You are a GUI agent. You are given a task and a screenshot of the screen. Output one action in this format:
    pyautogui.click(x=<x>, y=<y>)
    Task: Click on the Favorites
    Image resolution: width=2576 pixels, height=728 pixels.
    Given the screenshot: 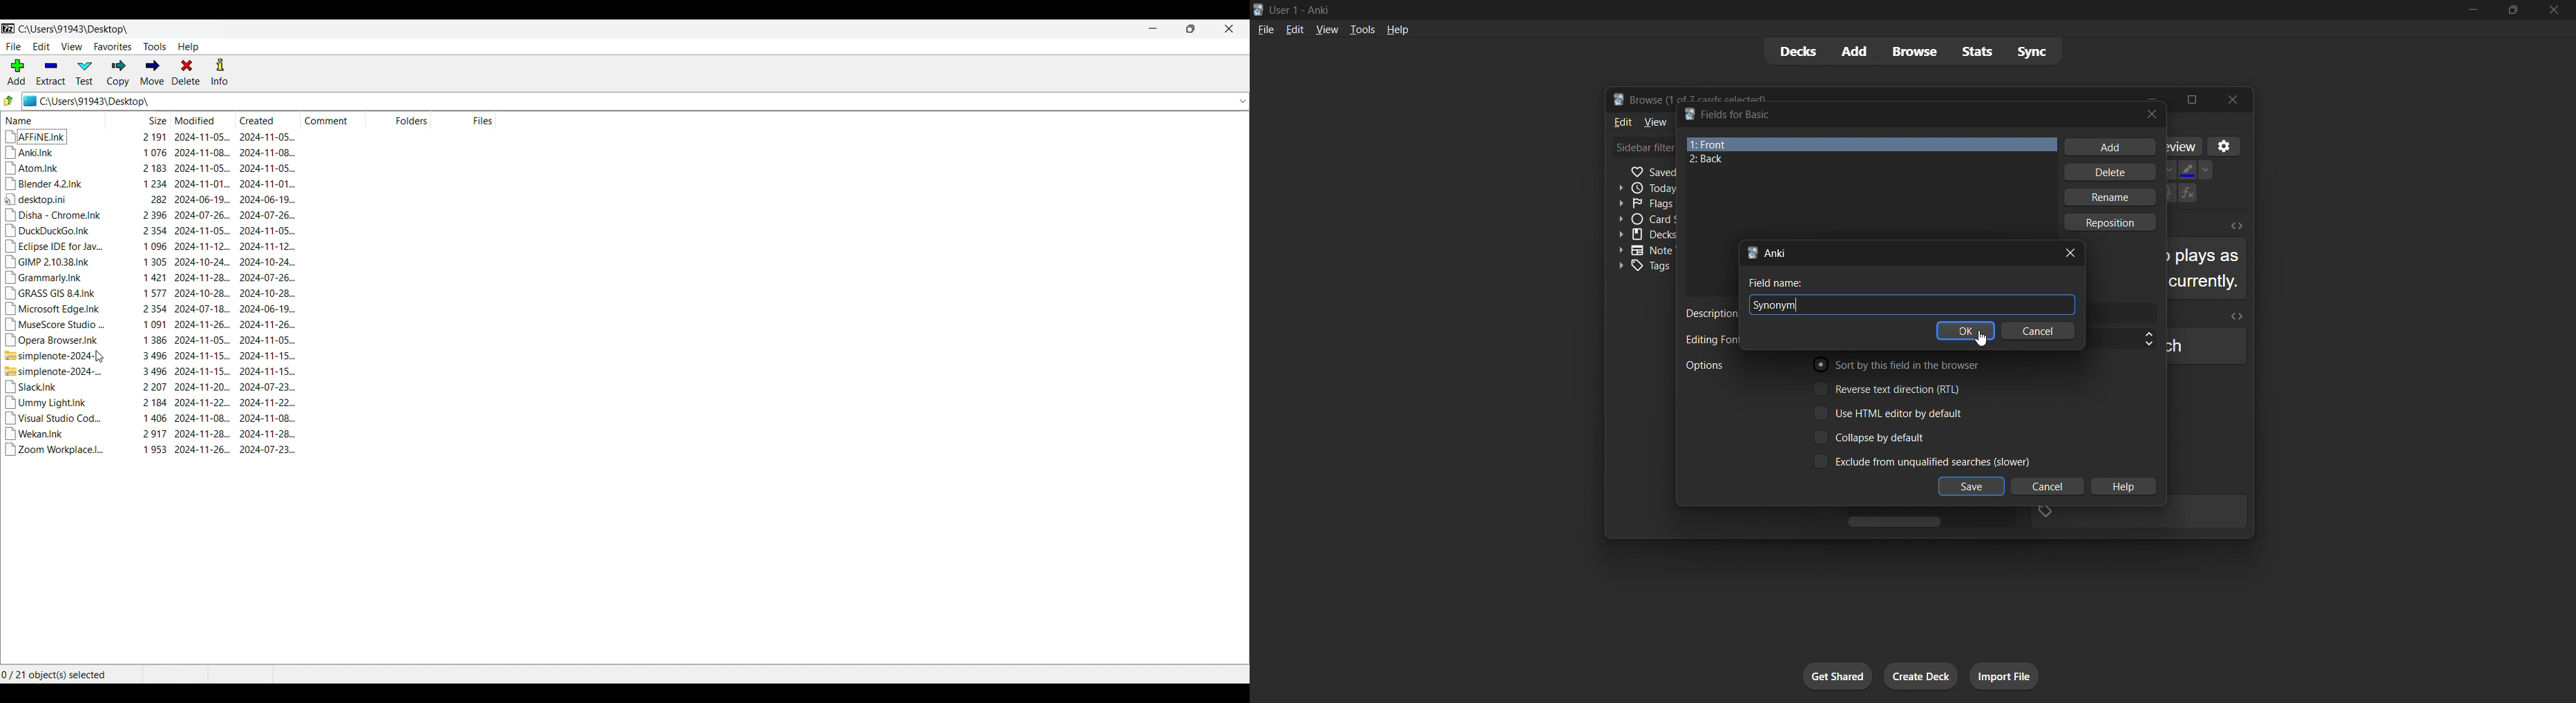 What is the action you would take?
    pyautogui.click(x=113, y=47)
    